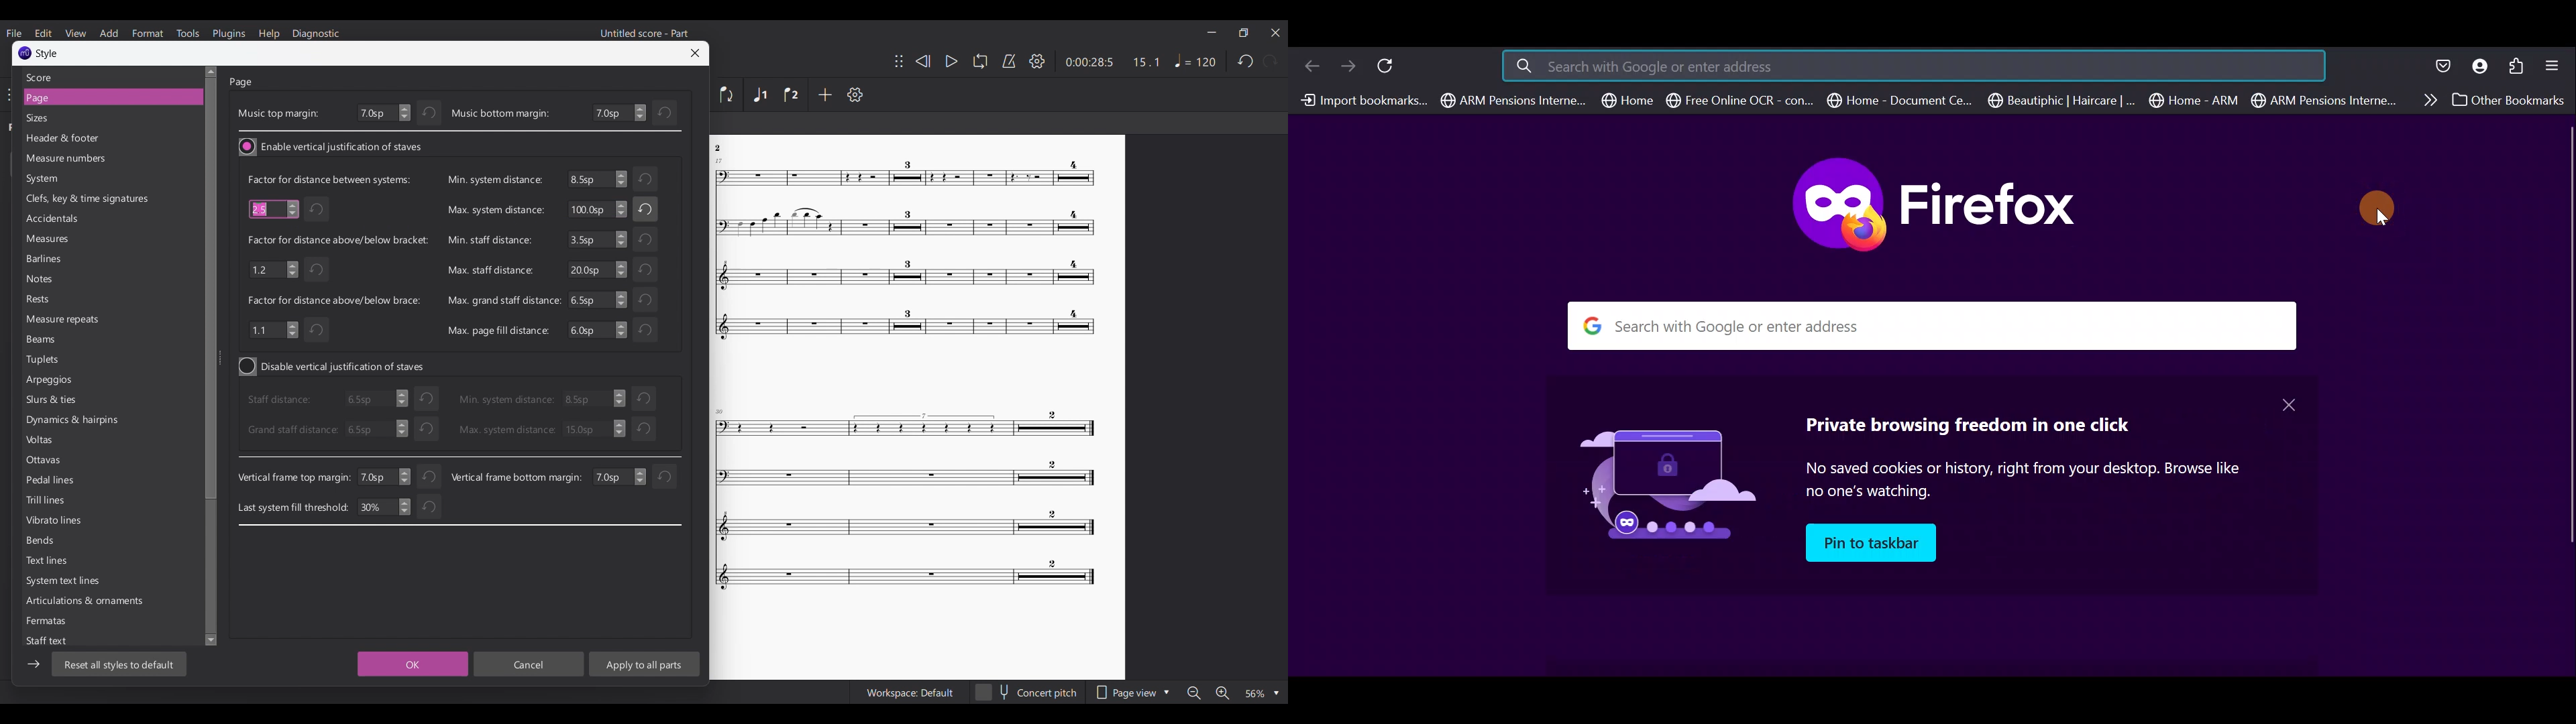 The height and width of the screenshot is (728, 2576). I want to click on Private browsing freedom in one click, so click(1957, 424).